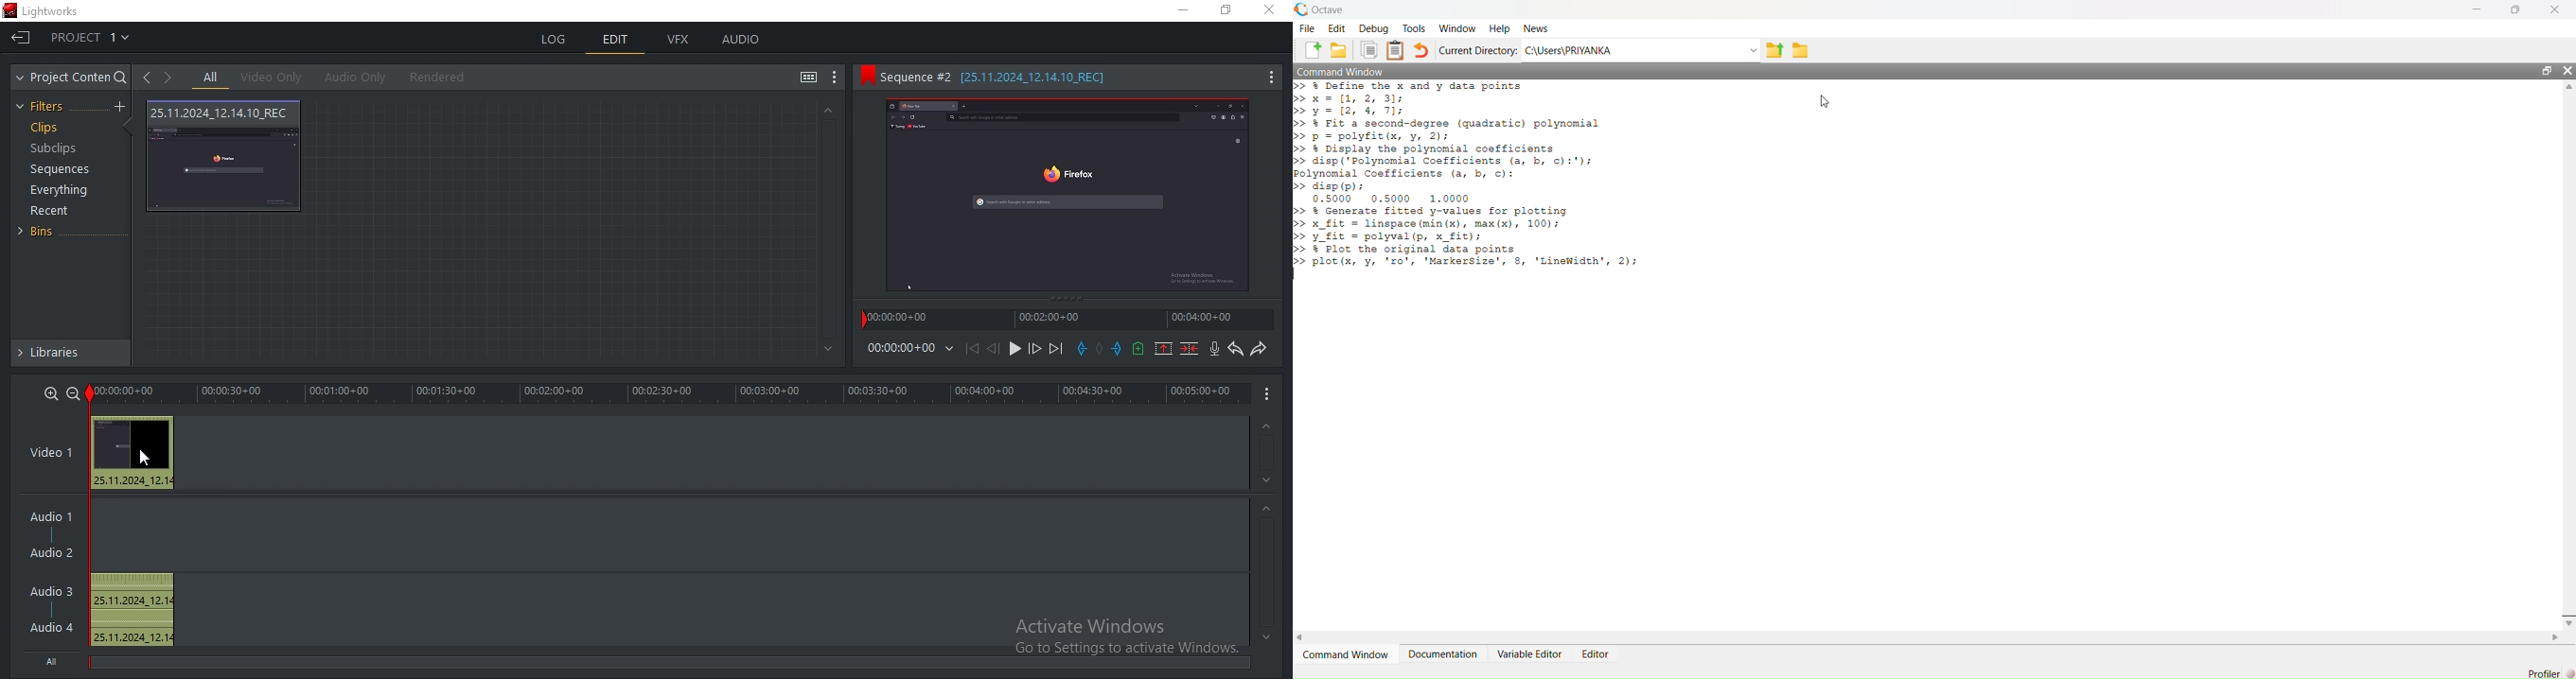 The image size is (2576, 700). What do you see at coordinates (1274, 11) in the screenshot?
I see `close` at bounding box center [1274, 11].